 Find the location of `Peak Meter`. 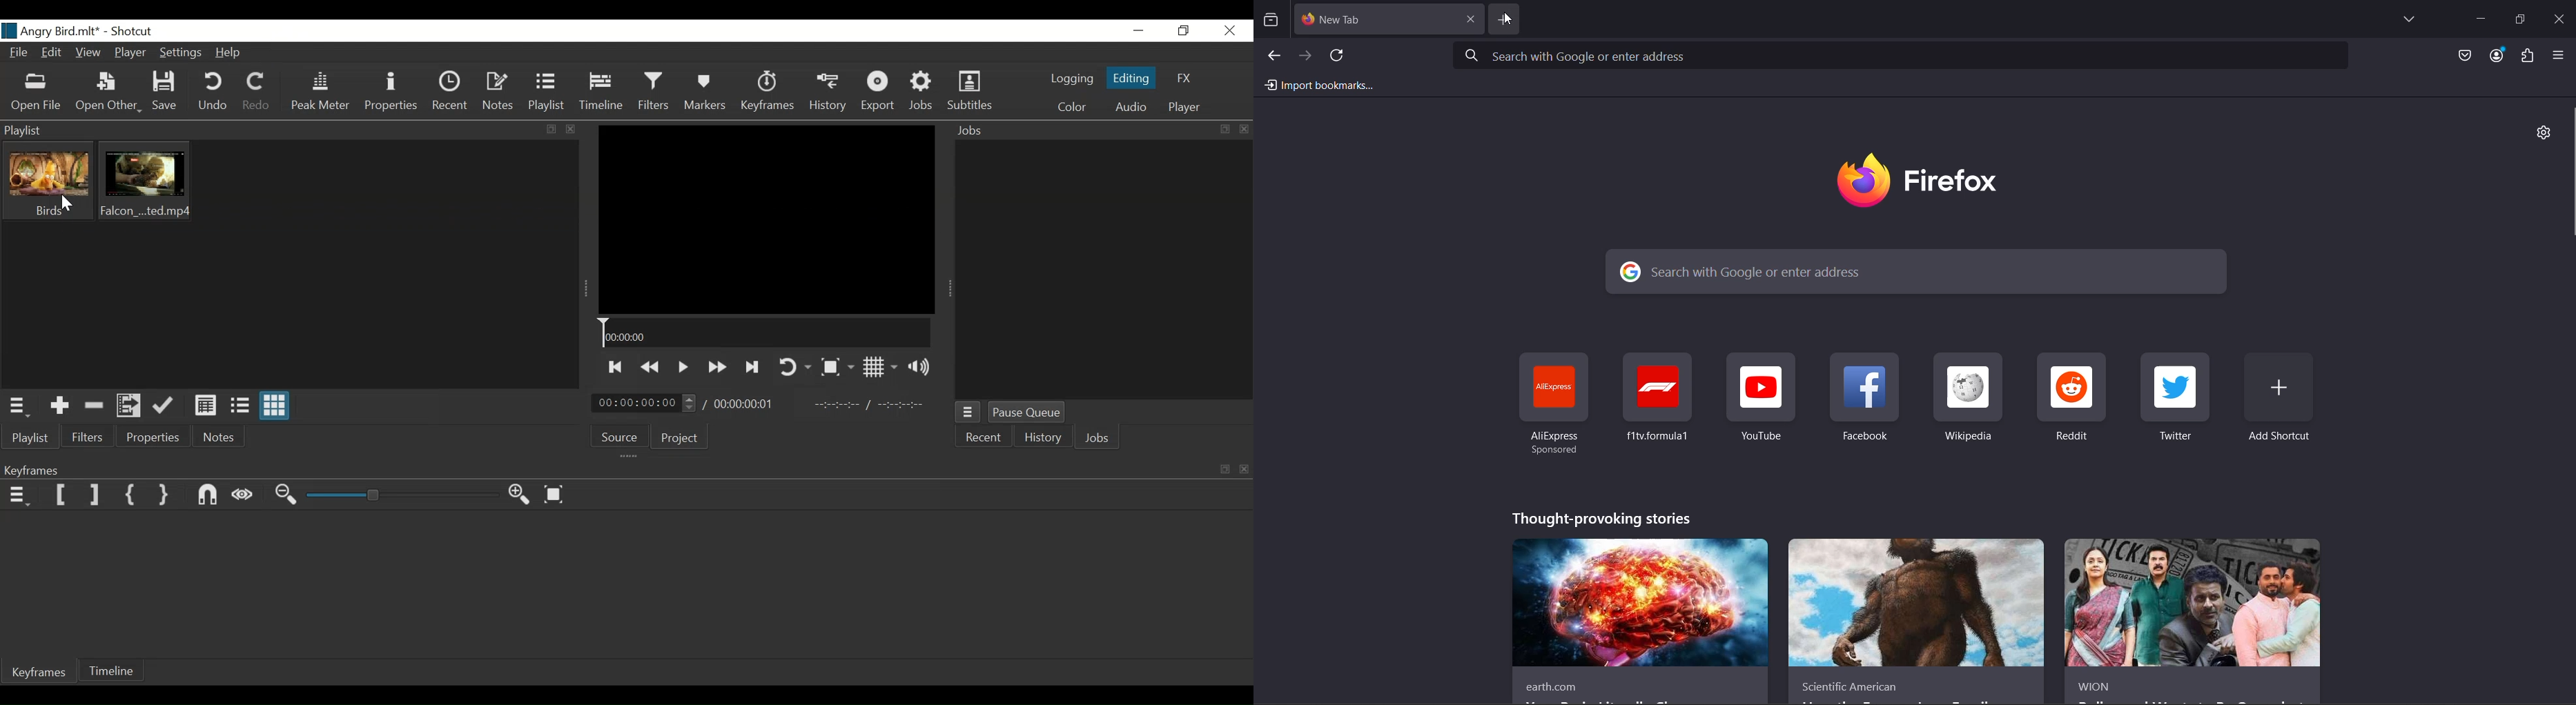

Peak Meter is located at coordinates (318, 93).